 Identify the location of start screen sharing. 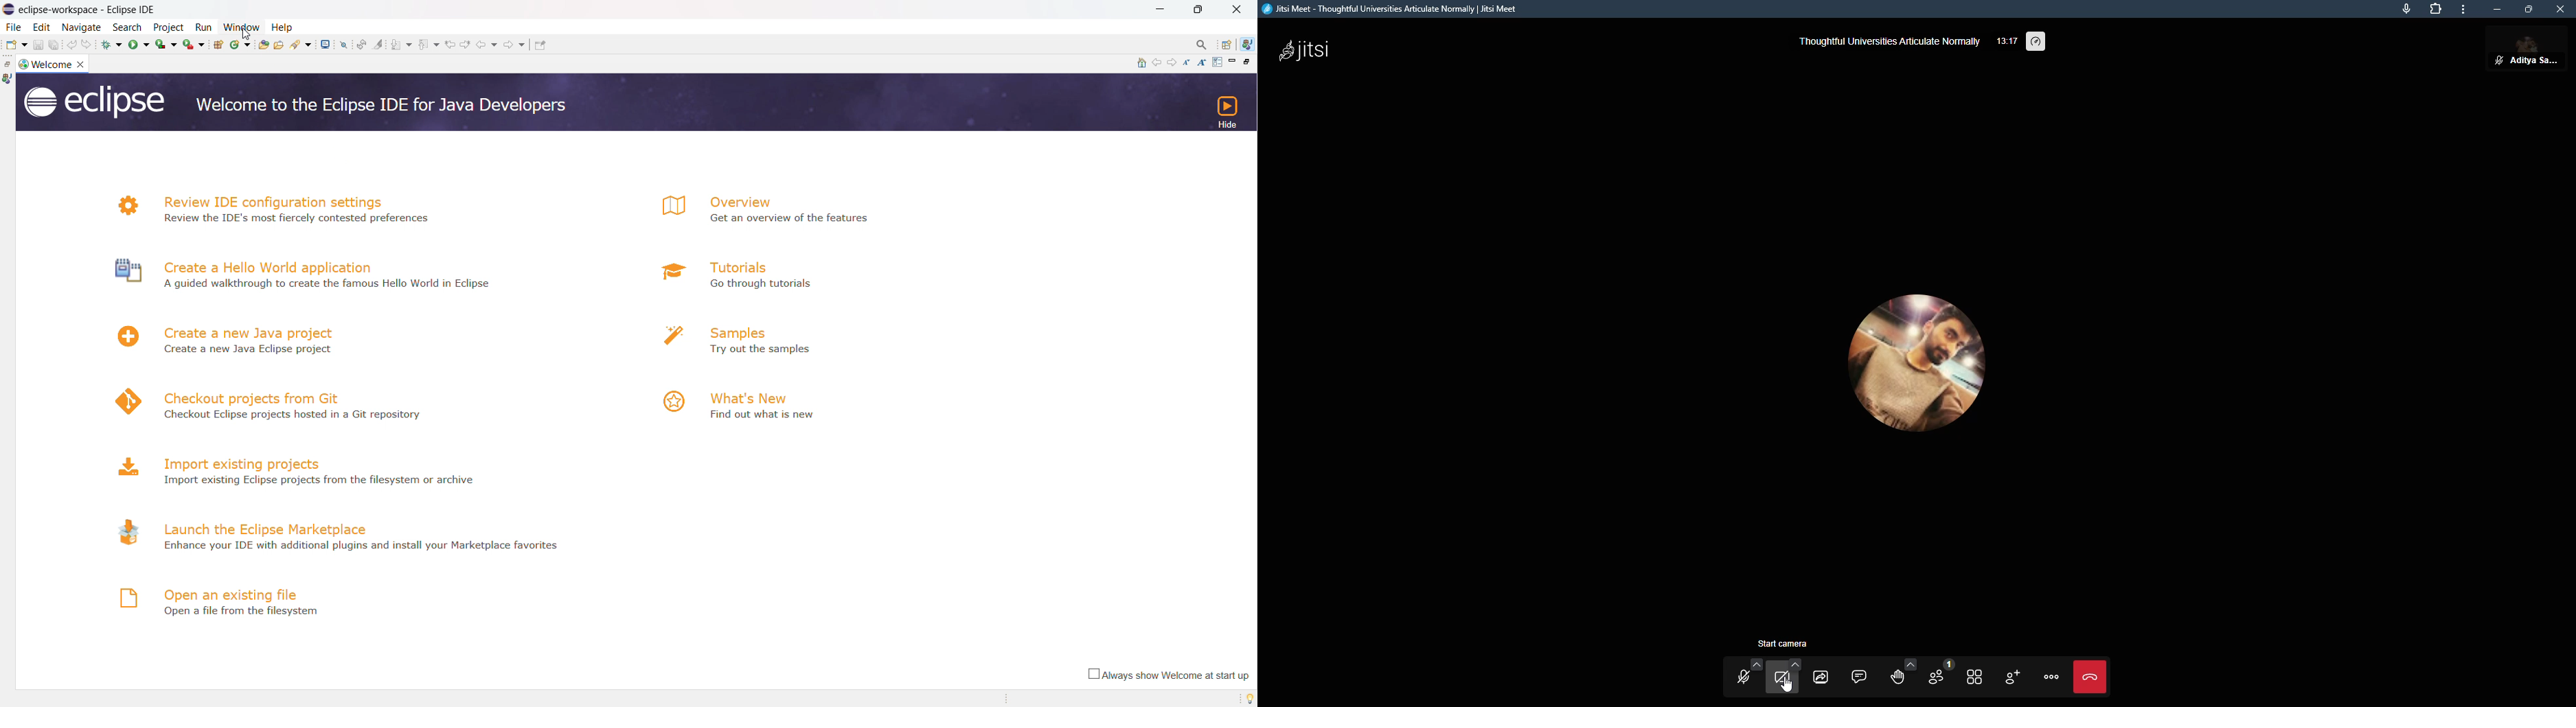
(1821, 675).